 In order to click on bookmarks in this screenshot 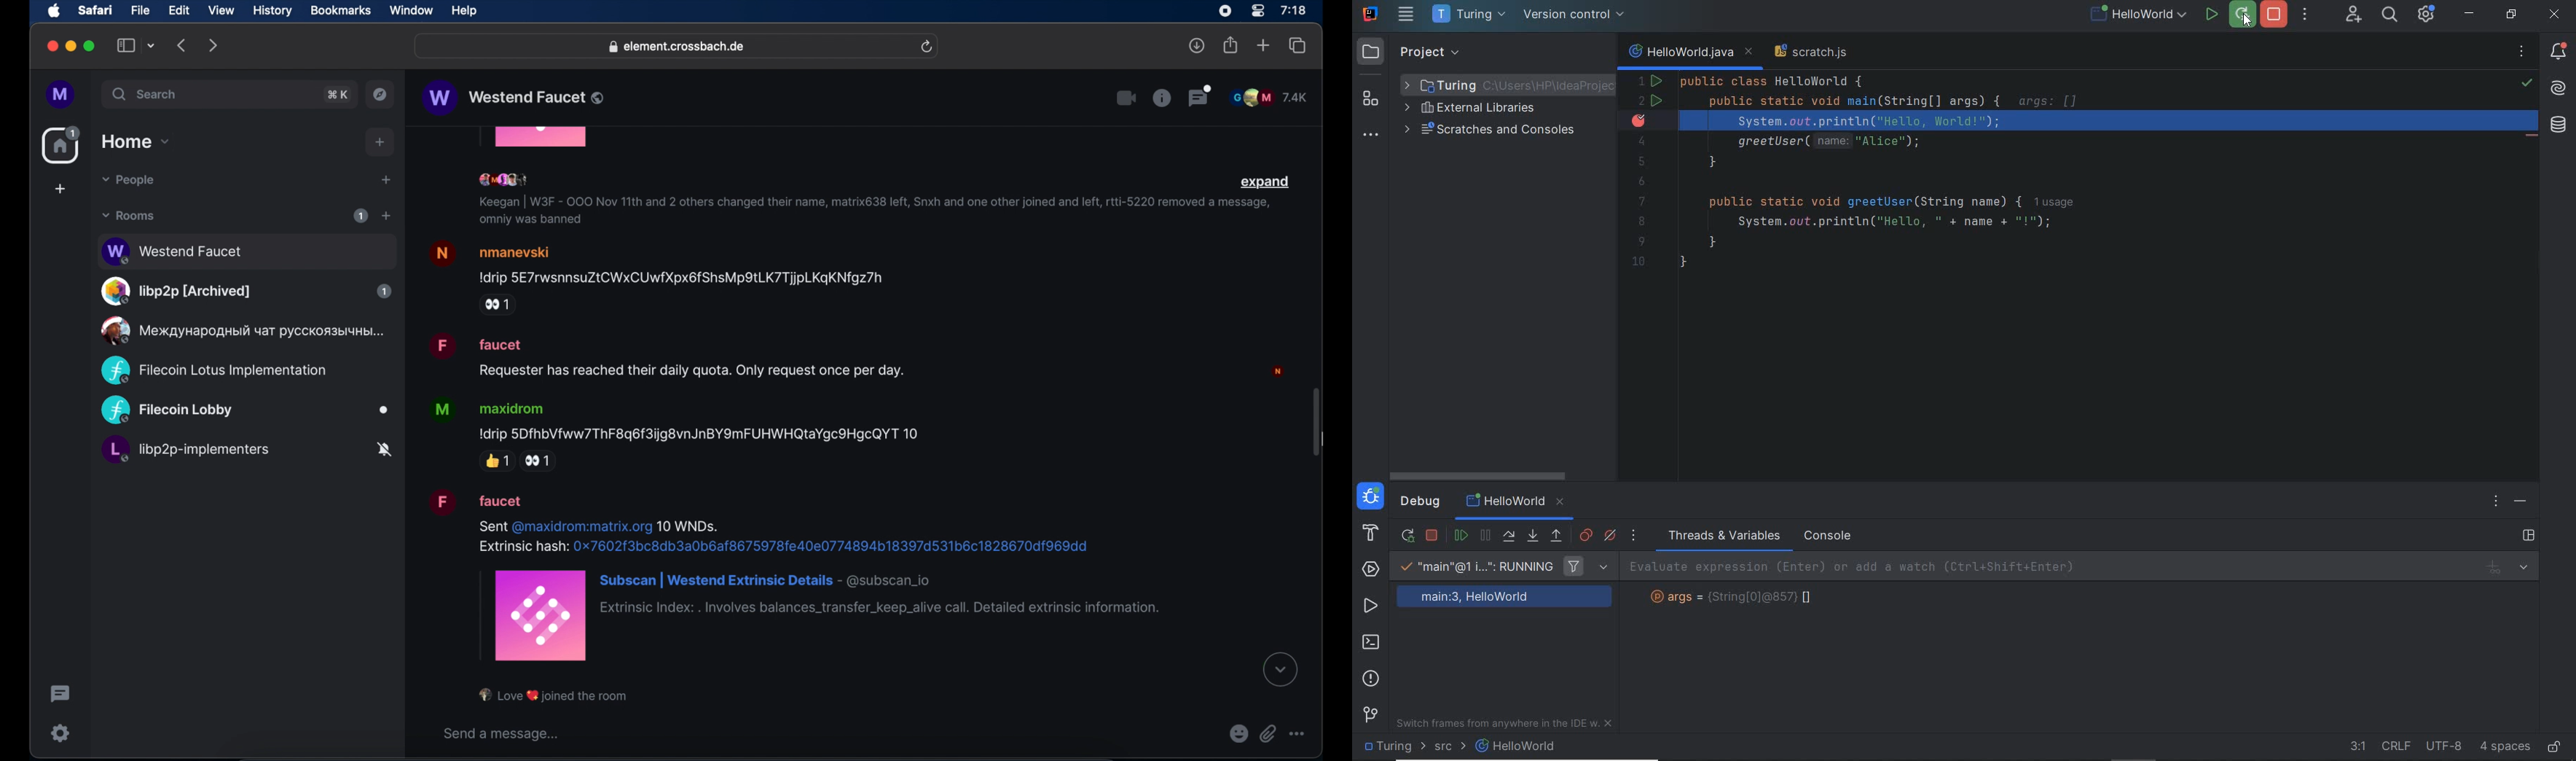, I will do `click(340, 11)`.